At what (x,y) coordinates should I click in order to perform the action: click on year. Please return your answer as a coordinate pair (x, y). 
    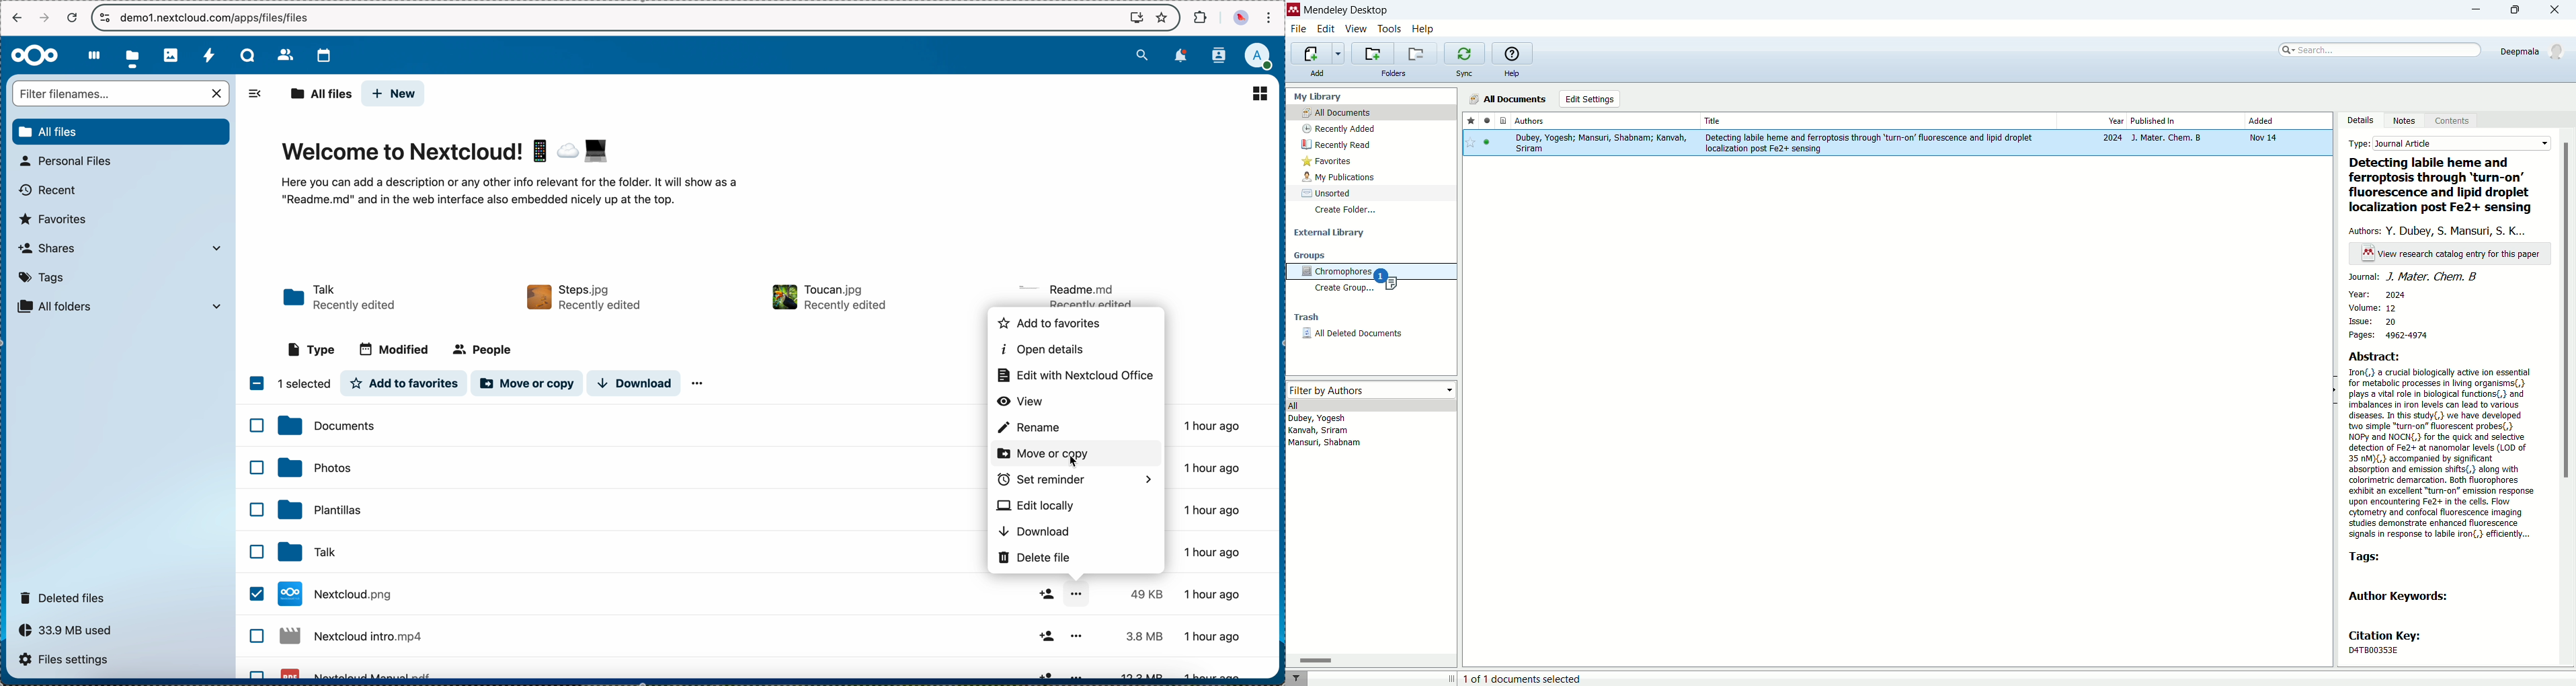
    Looking at the image, I should click on (2091, 120).